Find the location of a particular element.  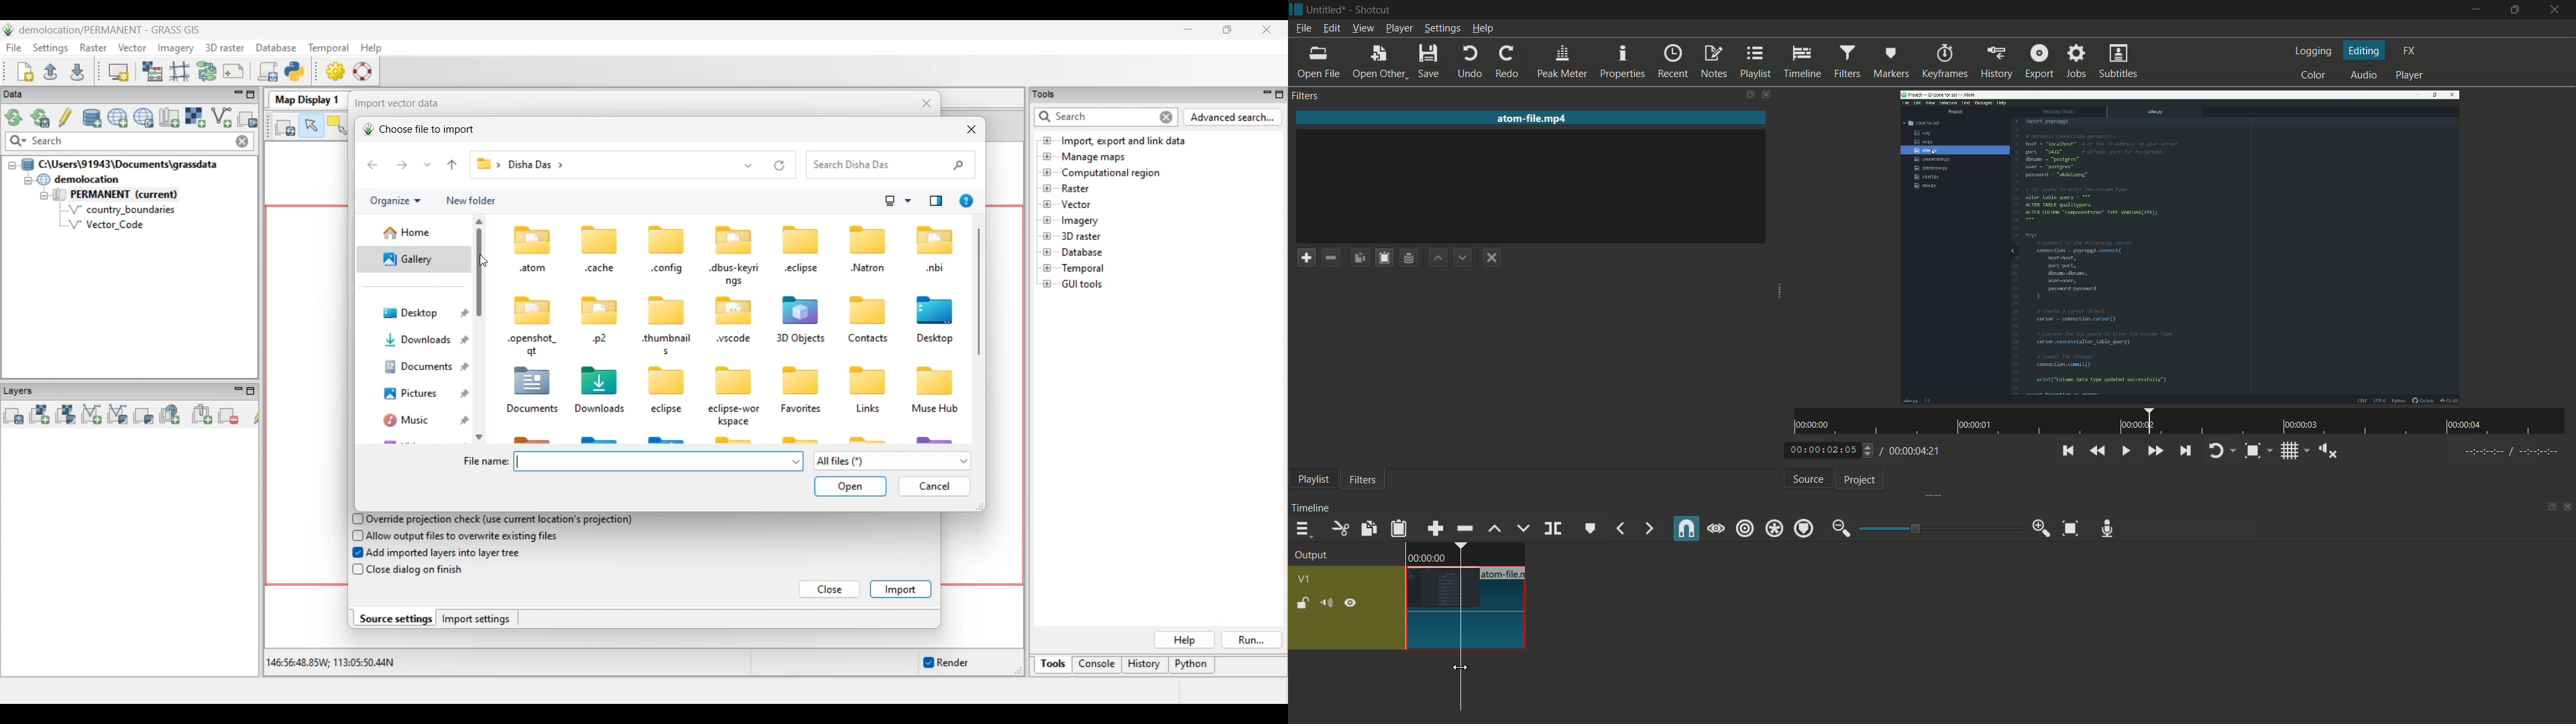

filters is located at coordinates (1846, 62).